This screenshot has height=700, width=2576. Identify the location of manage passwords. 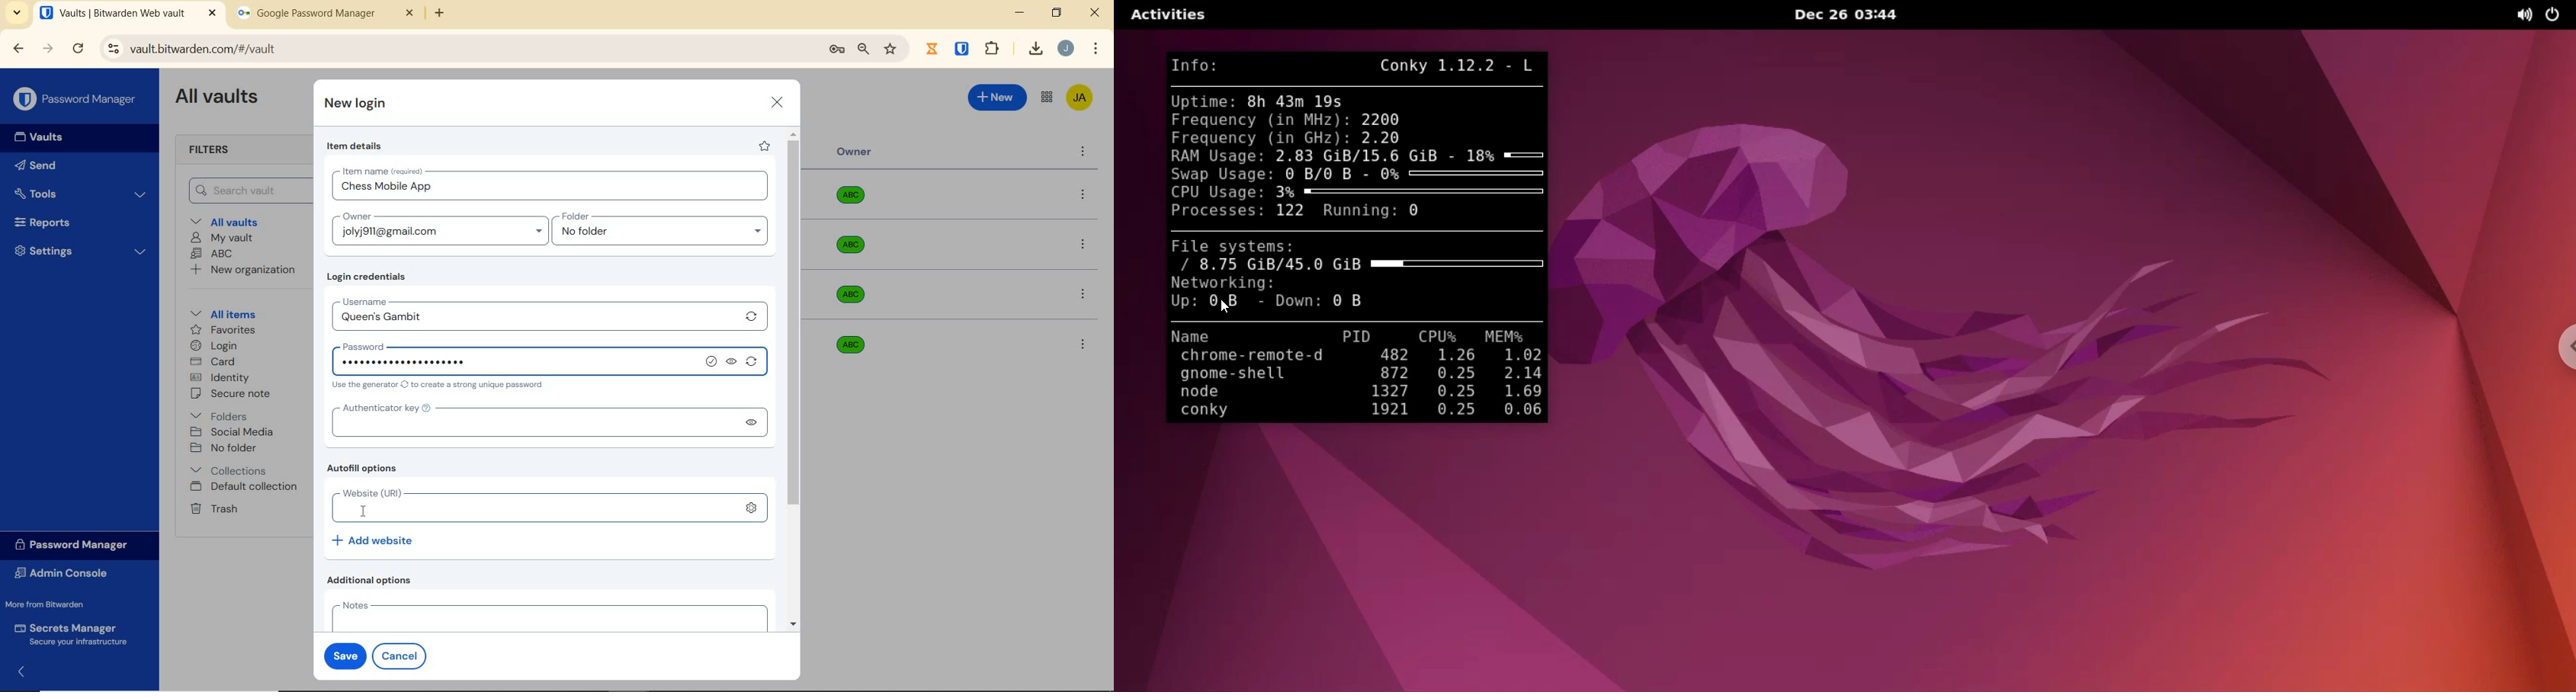
(837, 50).